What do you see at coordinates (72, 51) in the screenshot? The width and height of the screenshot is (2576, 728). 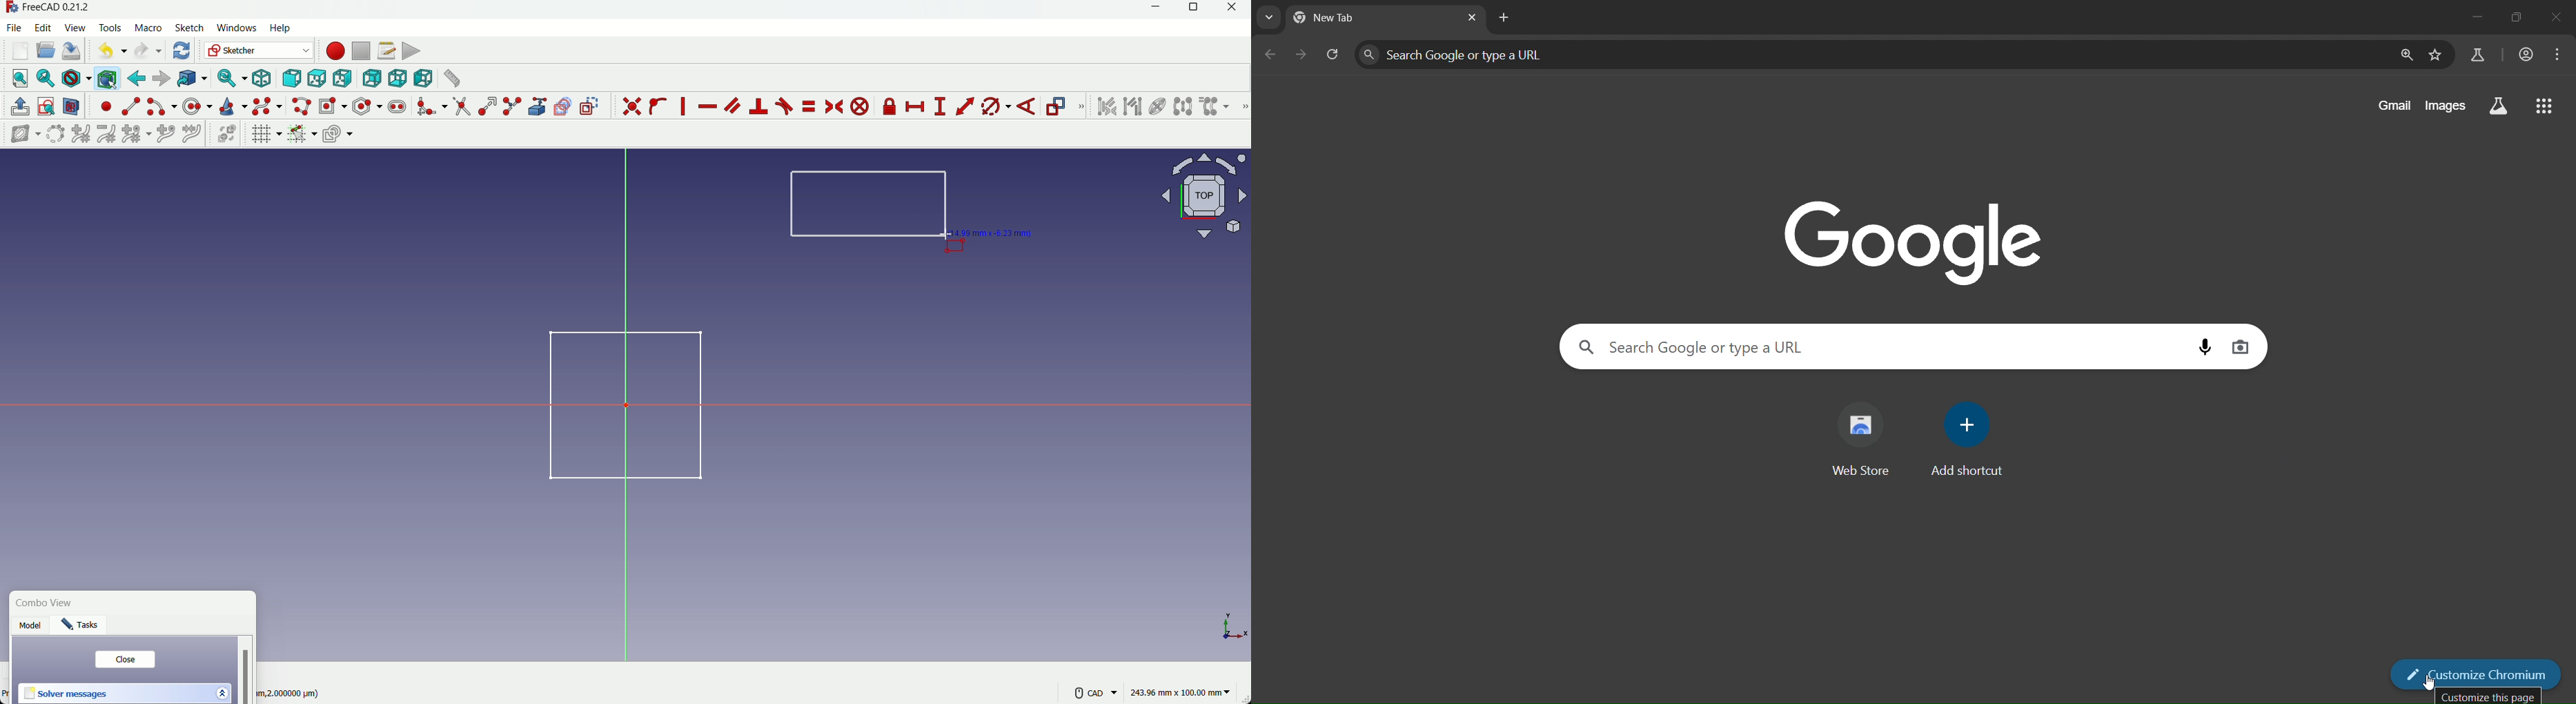 I see `save file` at bounding box center [72, 51].